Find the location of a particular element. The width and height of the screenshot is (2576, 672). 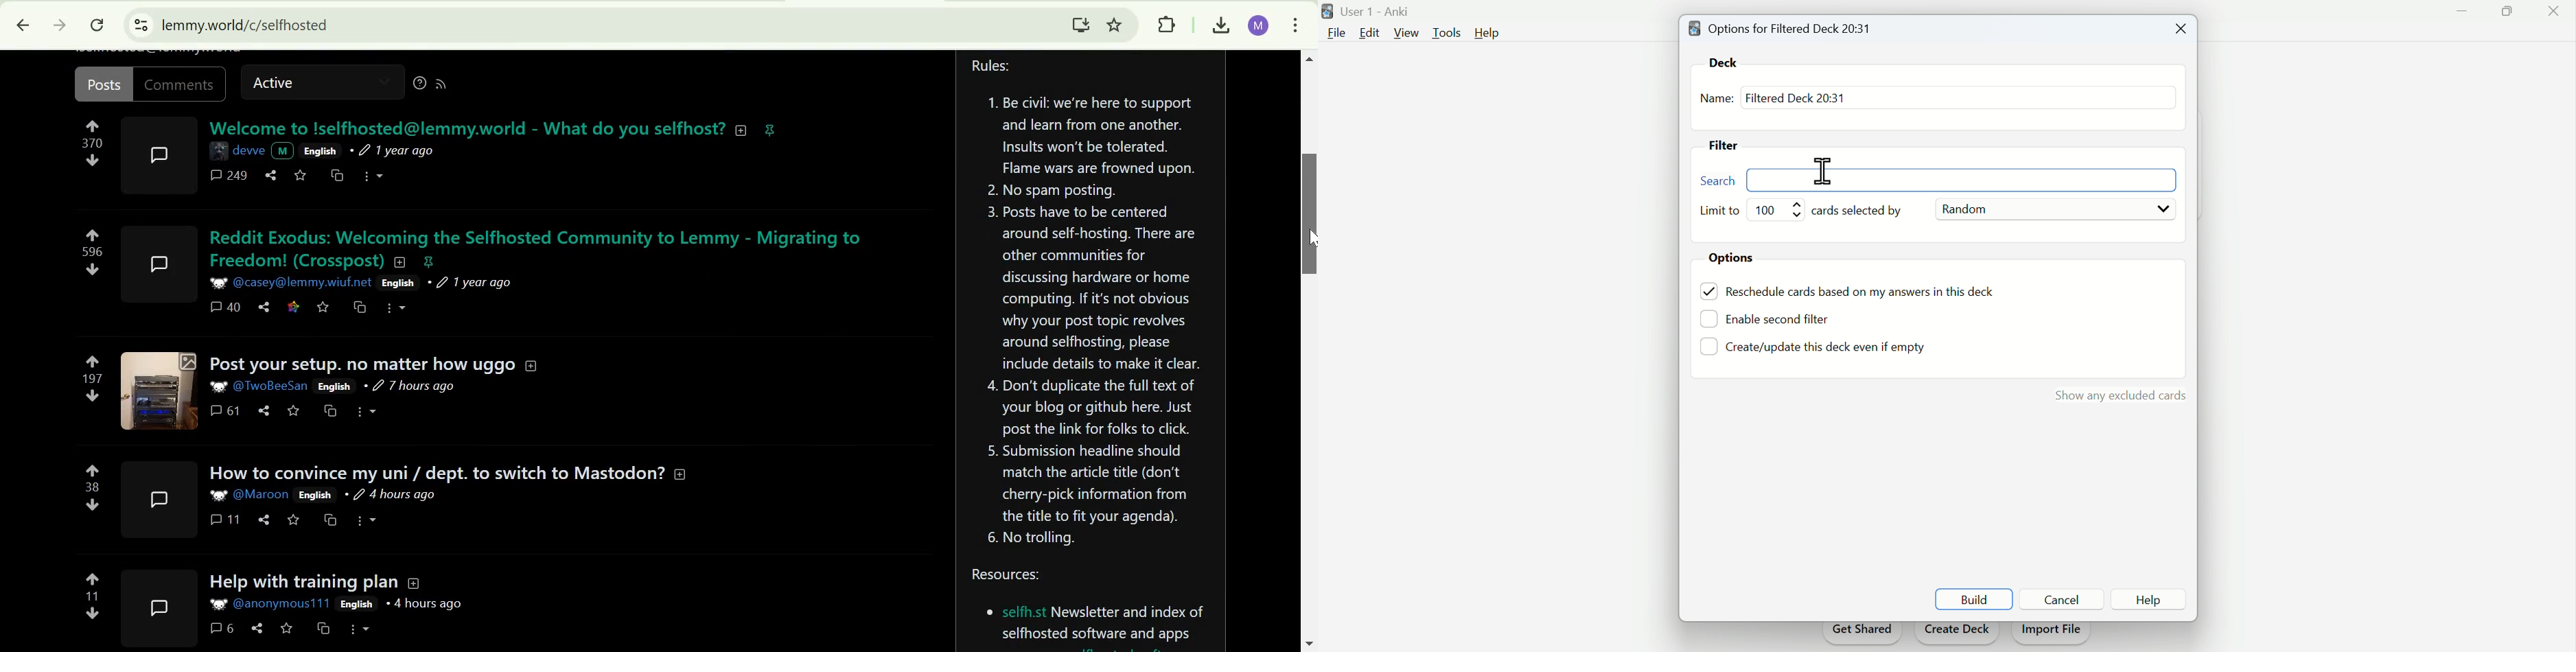

Create deck is located at coordinates (1957, 633).